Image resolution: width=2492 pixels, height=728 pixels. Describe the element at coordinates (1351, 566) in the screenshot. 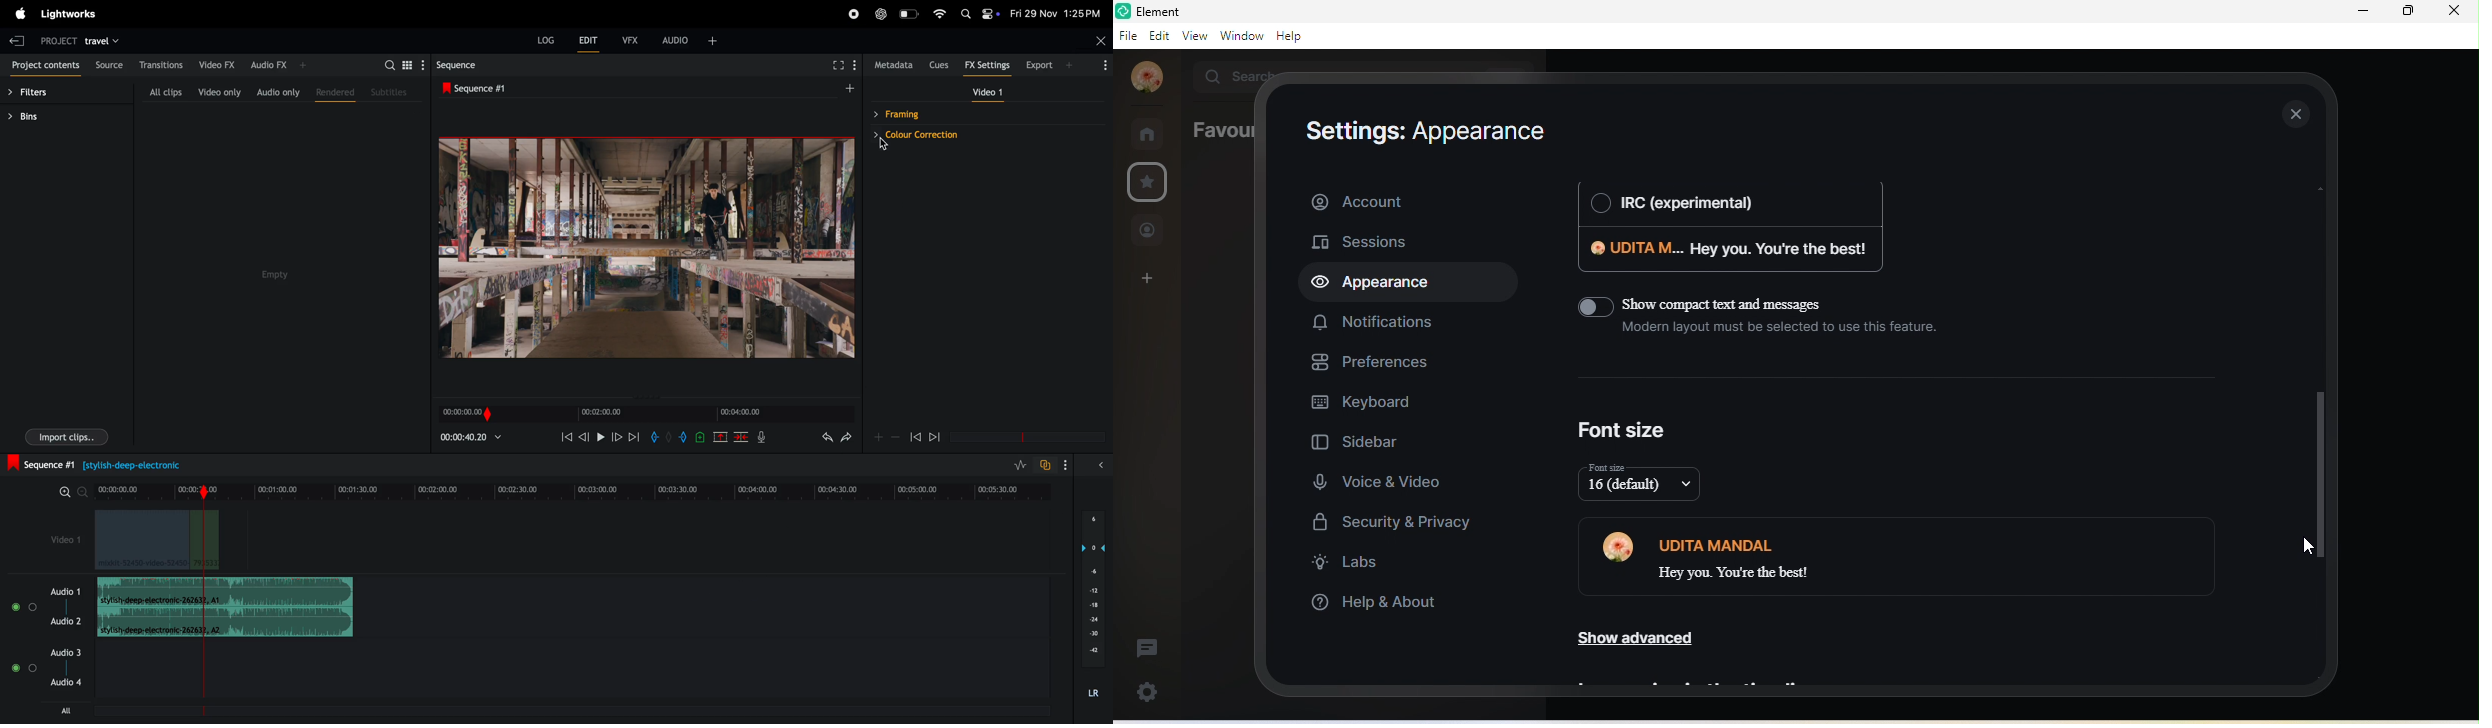

I see `labs` at that location.